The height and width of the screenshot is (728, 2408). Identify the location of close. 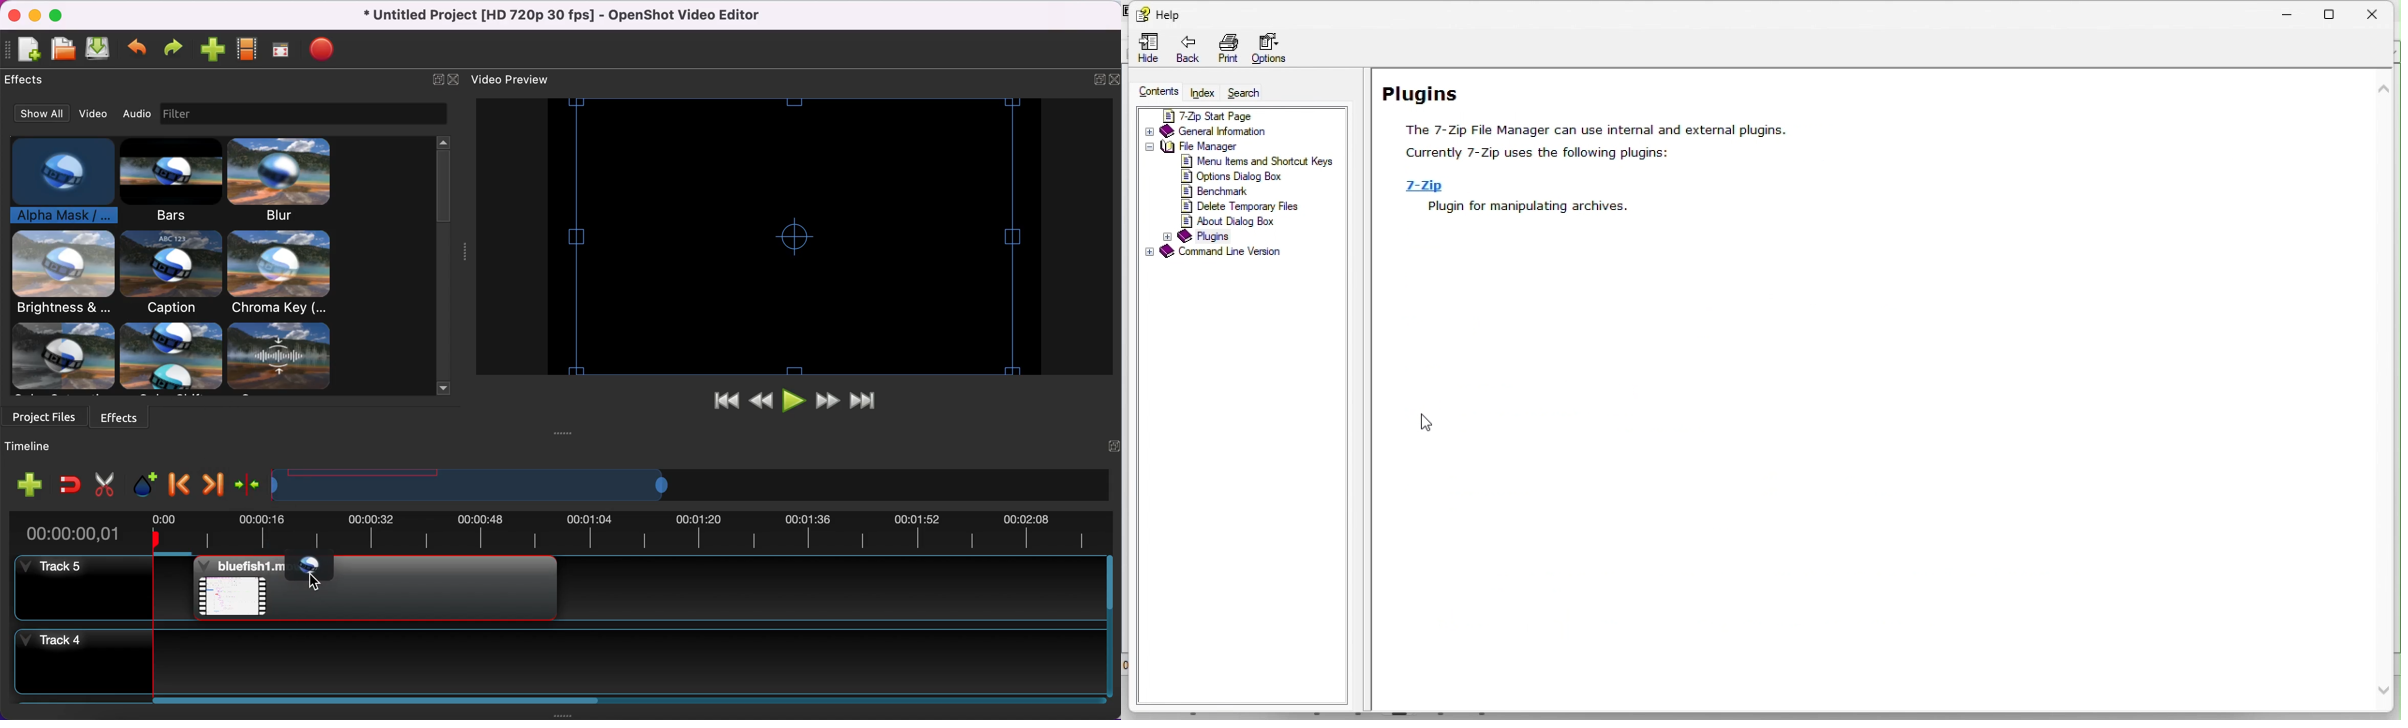
(1114, 83).